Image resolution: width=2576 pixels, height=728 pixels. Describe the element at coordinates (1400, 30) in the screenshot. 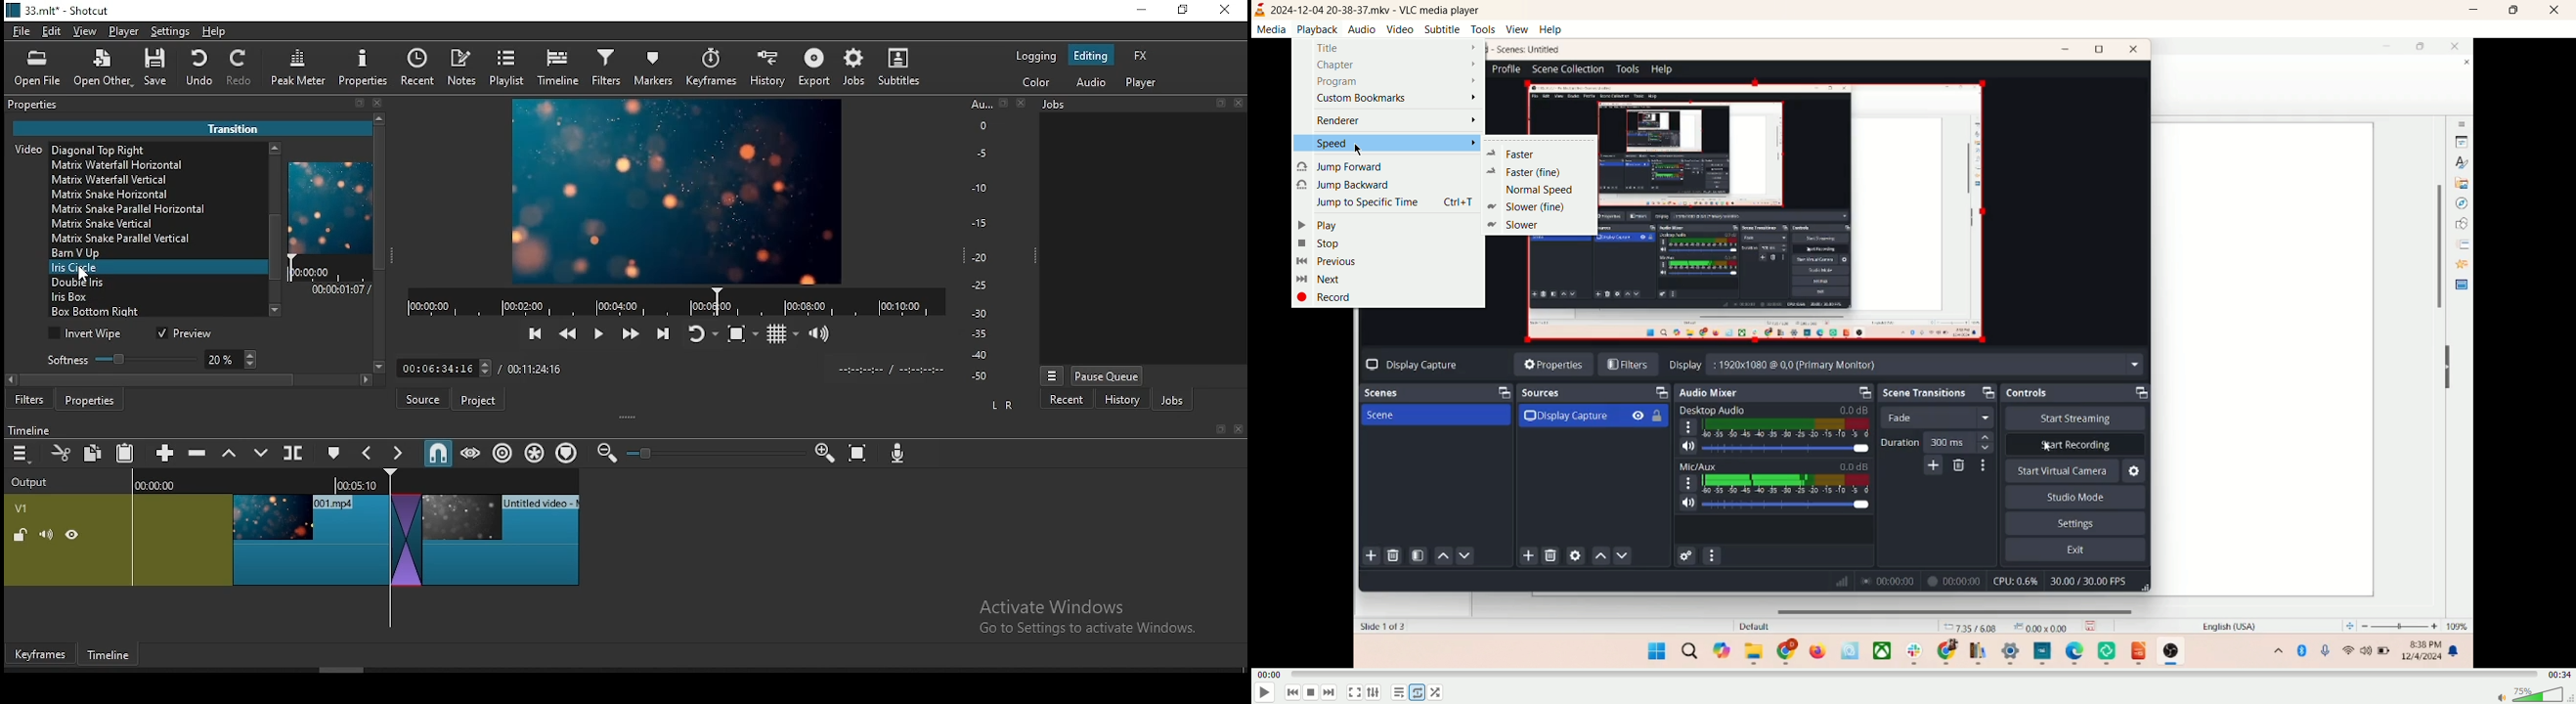

I see `video` at that location.